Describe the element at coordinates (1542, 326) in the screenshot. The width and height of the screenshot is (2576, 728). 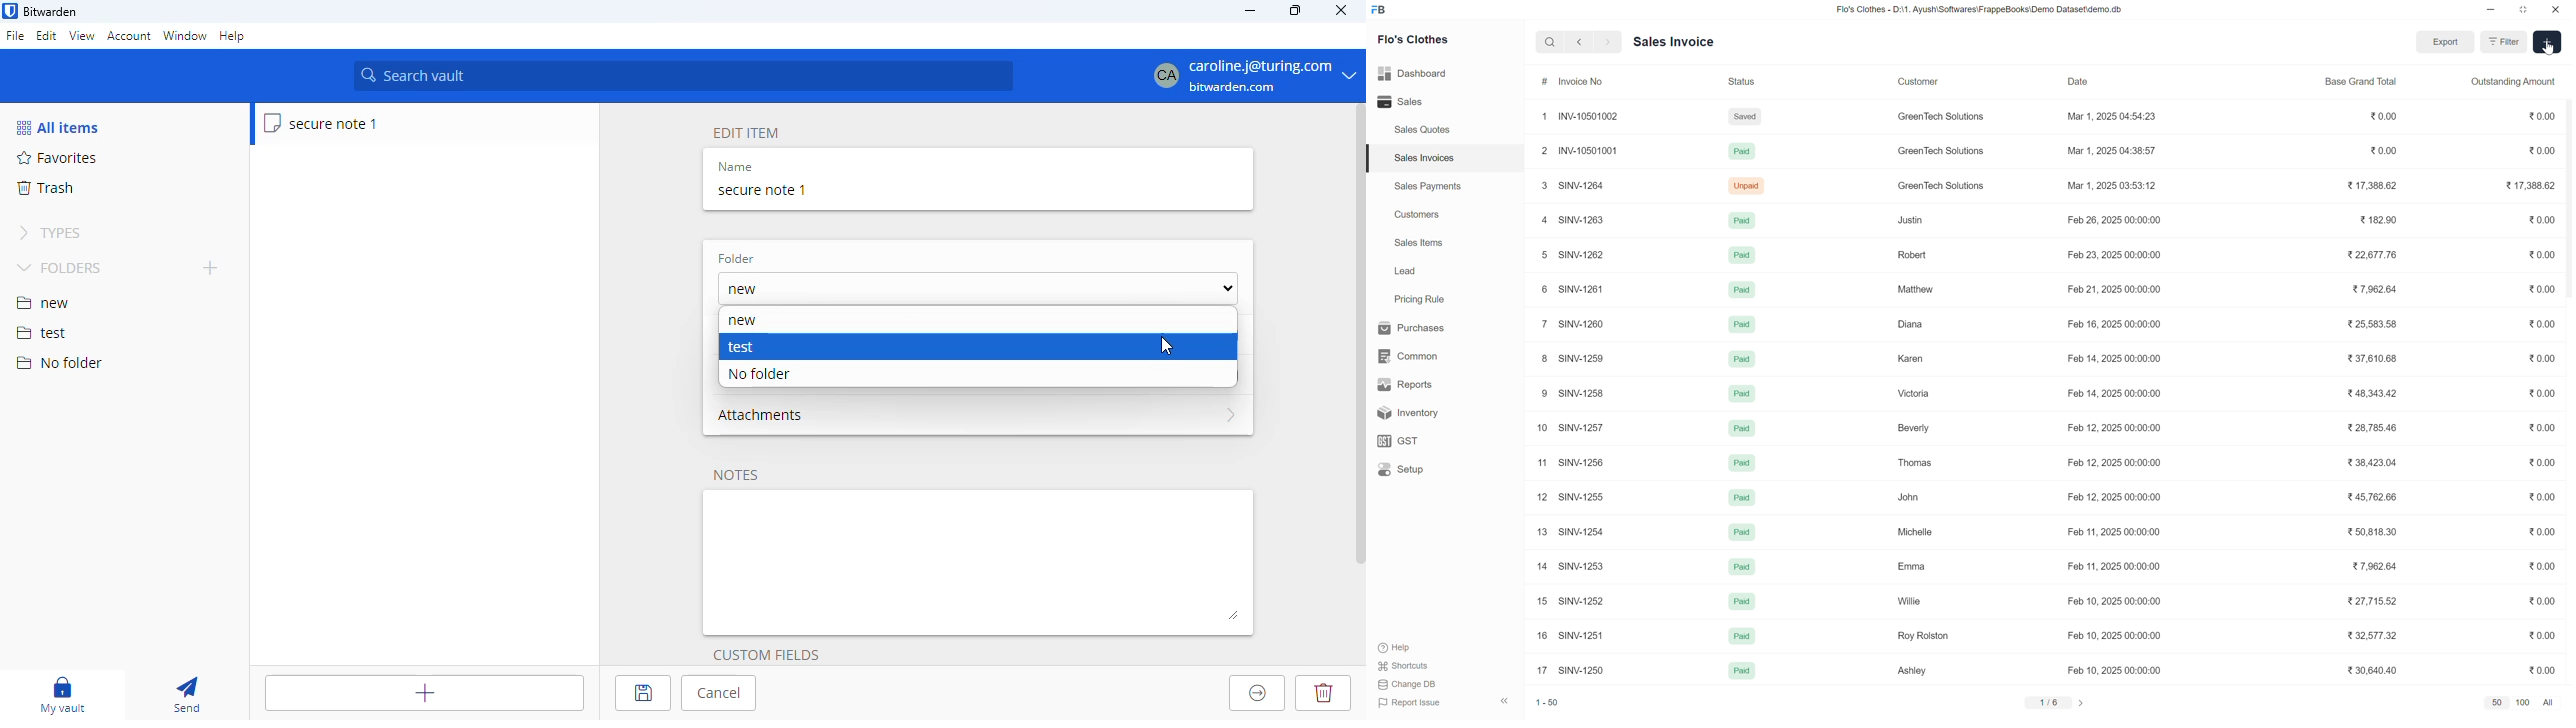
I see `7` at that location.